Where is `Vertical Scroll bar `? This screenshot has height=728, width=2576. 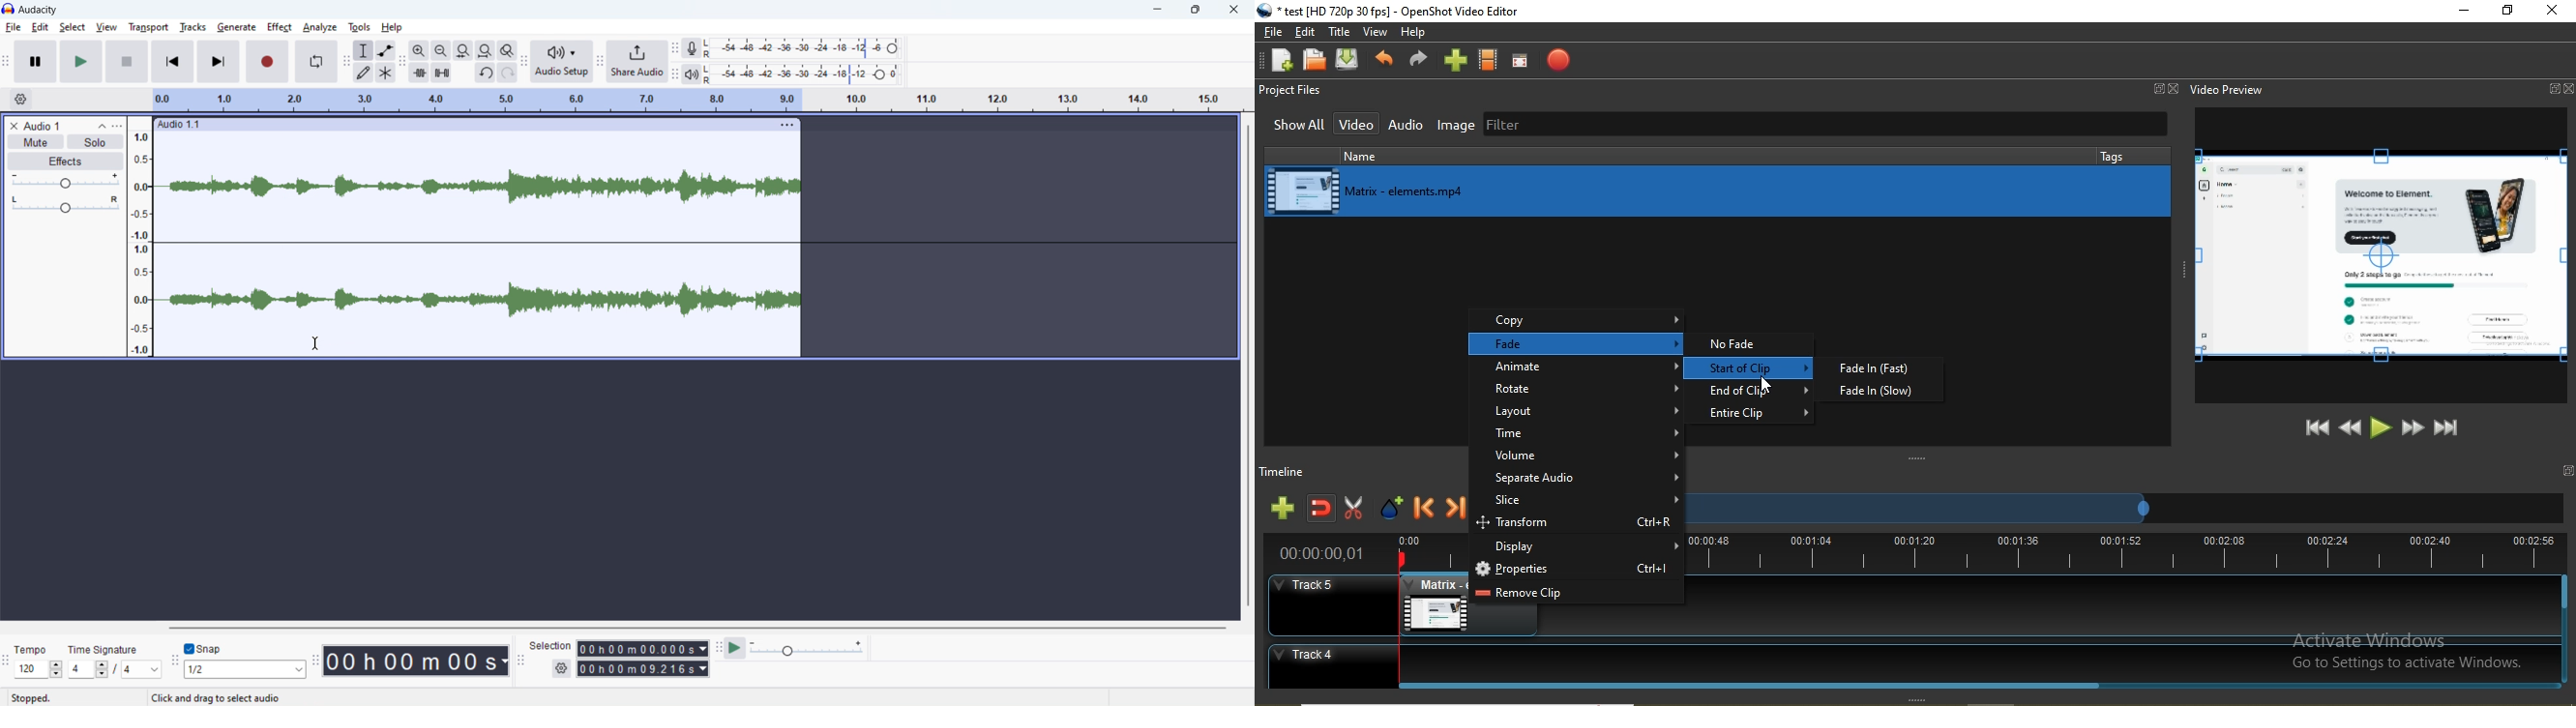
Vertical Scroll bar  is located at coordinates (2567, 631).